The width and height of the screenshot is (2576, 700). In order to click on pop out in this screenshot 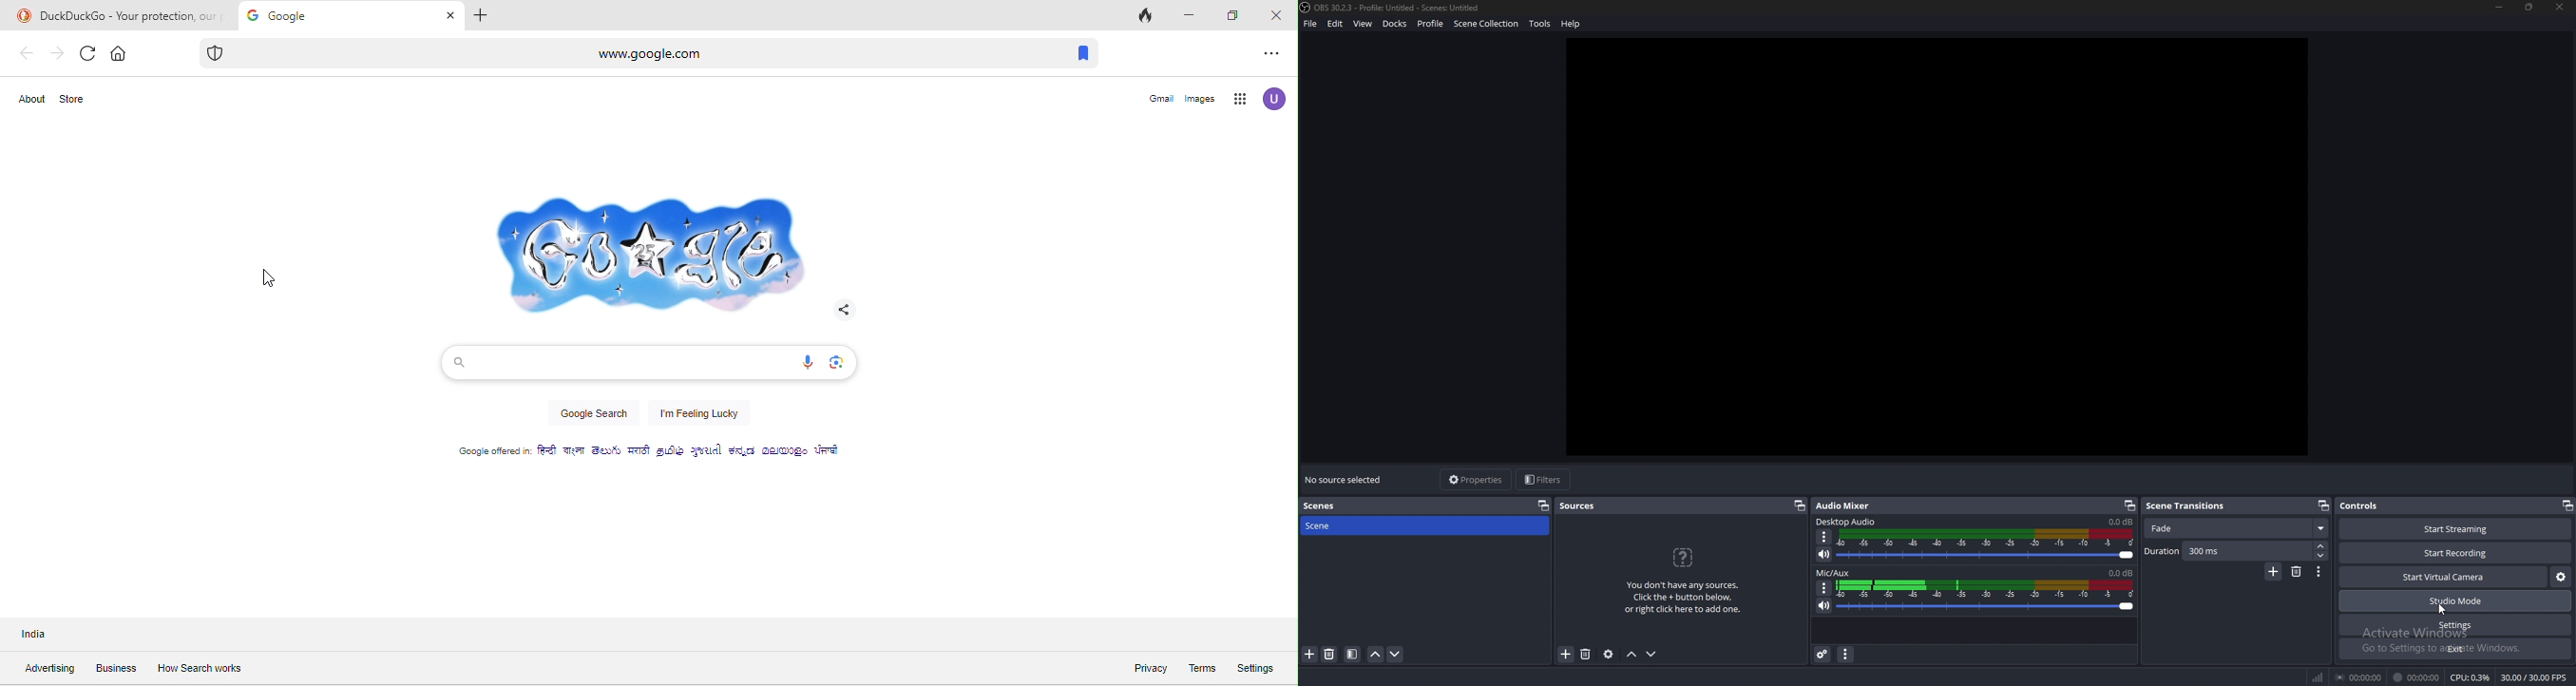, I will do `click(1800, 506)`.